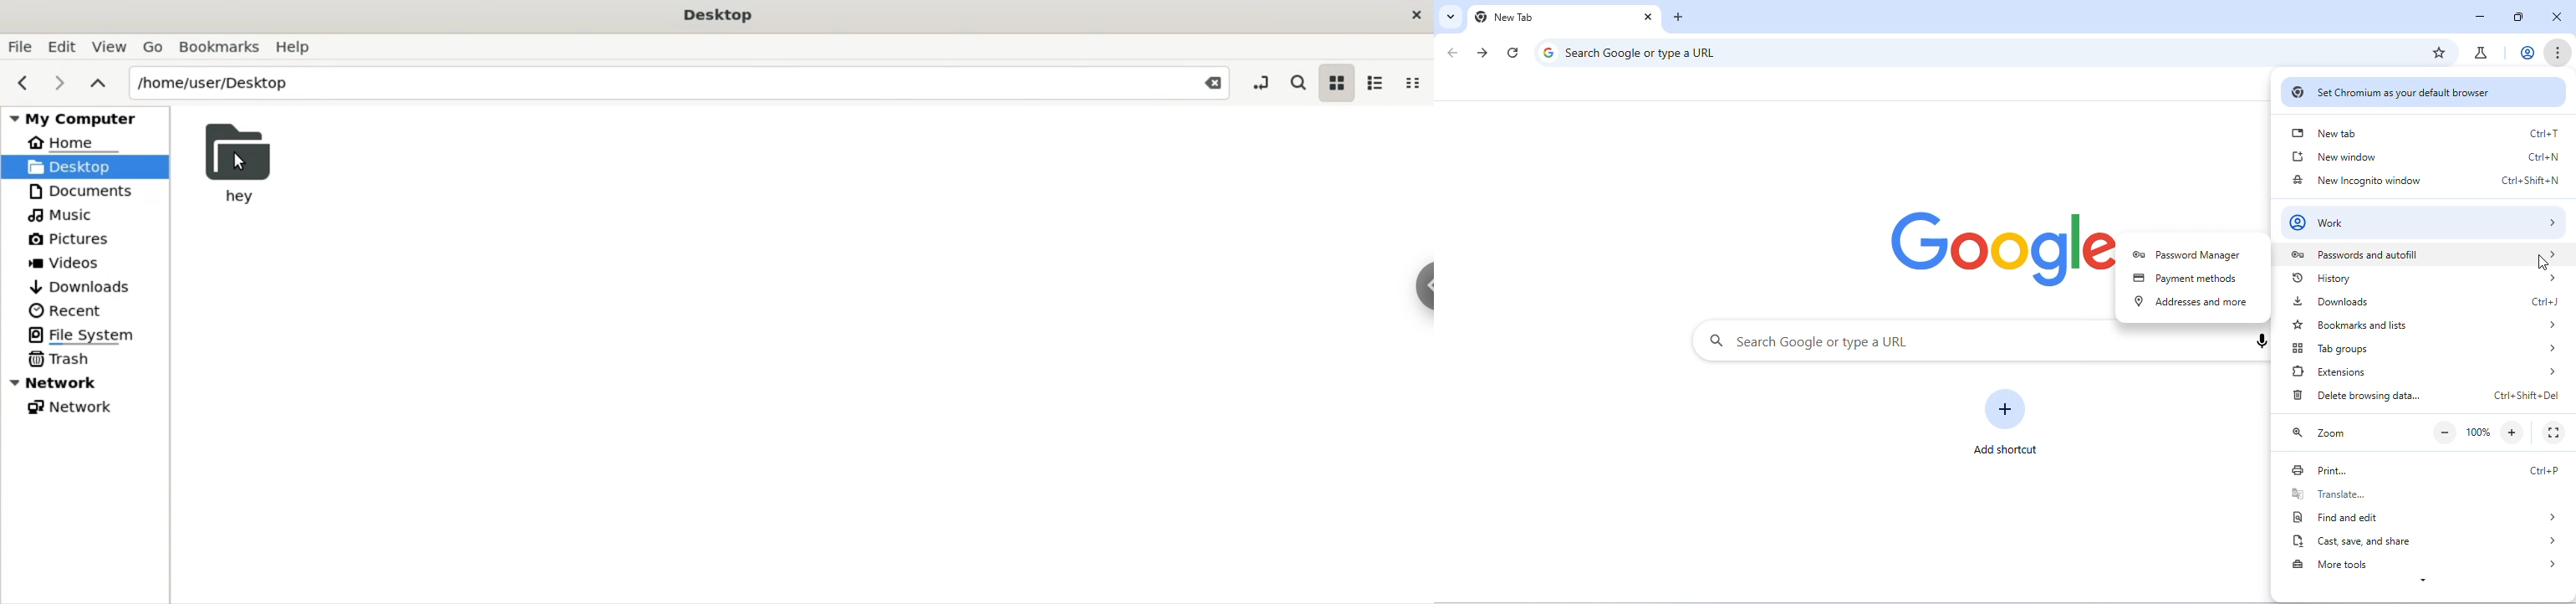 The width and height of the screenshot is (2576, 616). I want to click on parent folders, so click(95, 85).